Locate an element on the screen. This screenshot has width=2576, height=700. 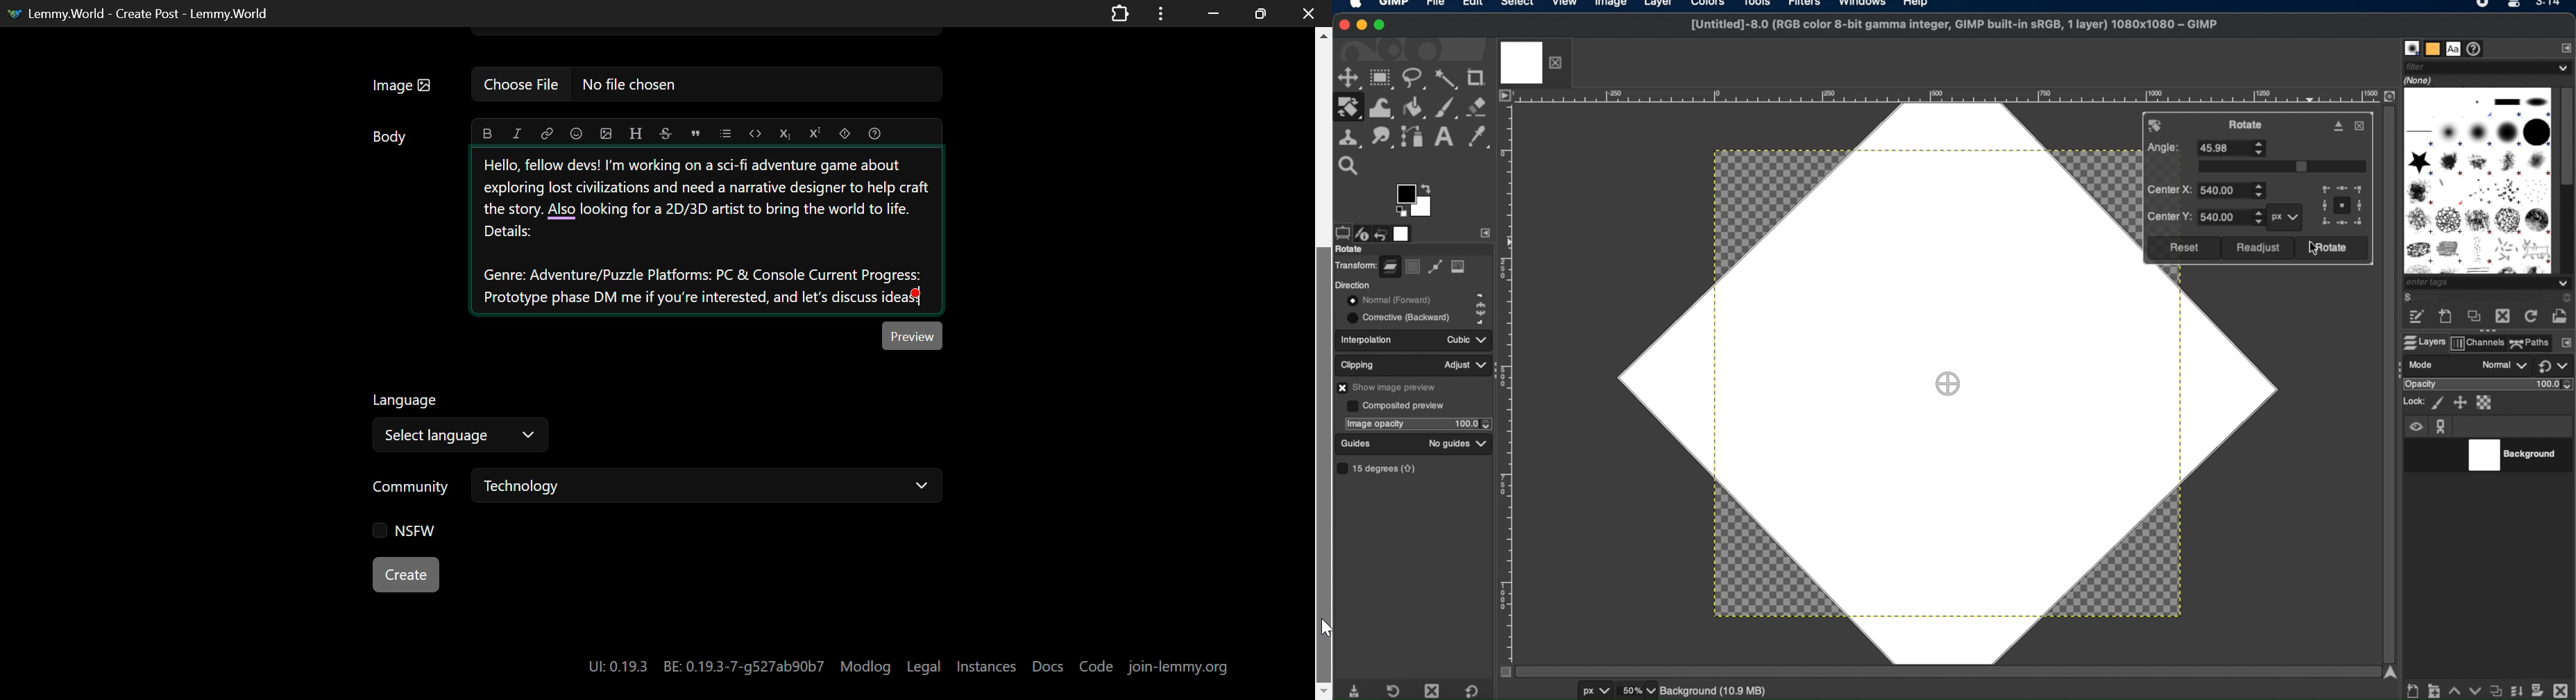
Application Menu is located at coordinates (1162, 13).